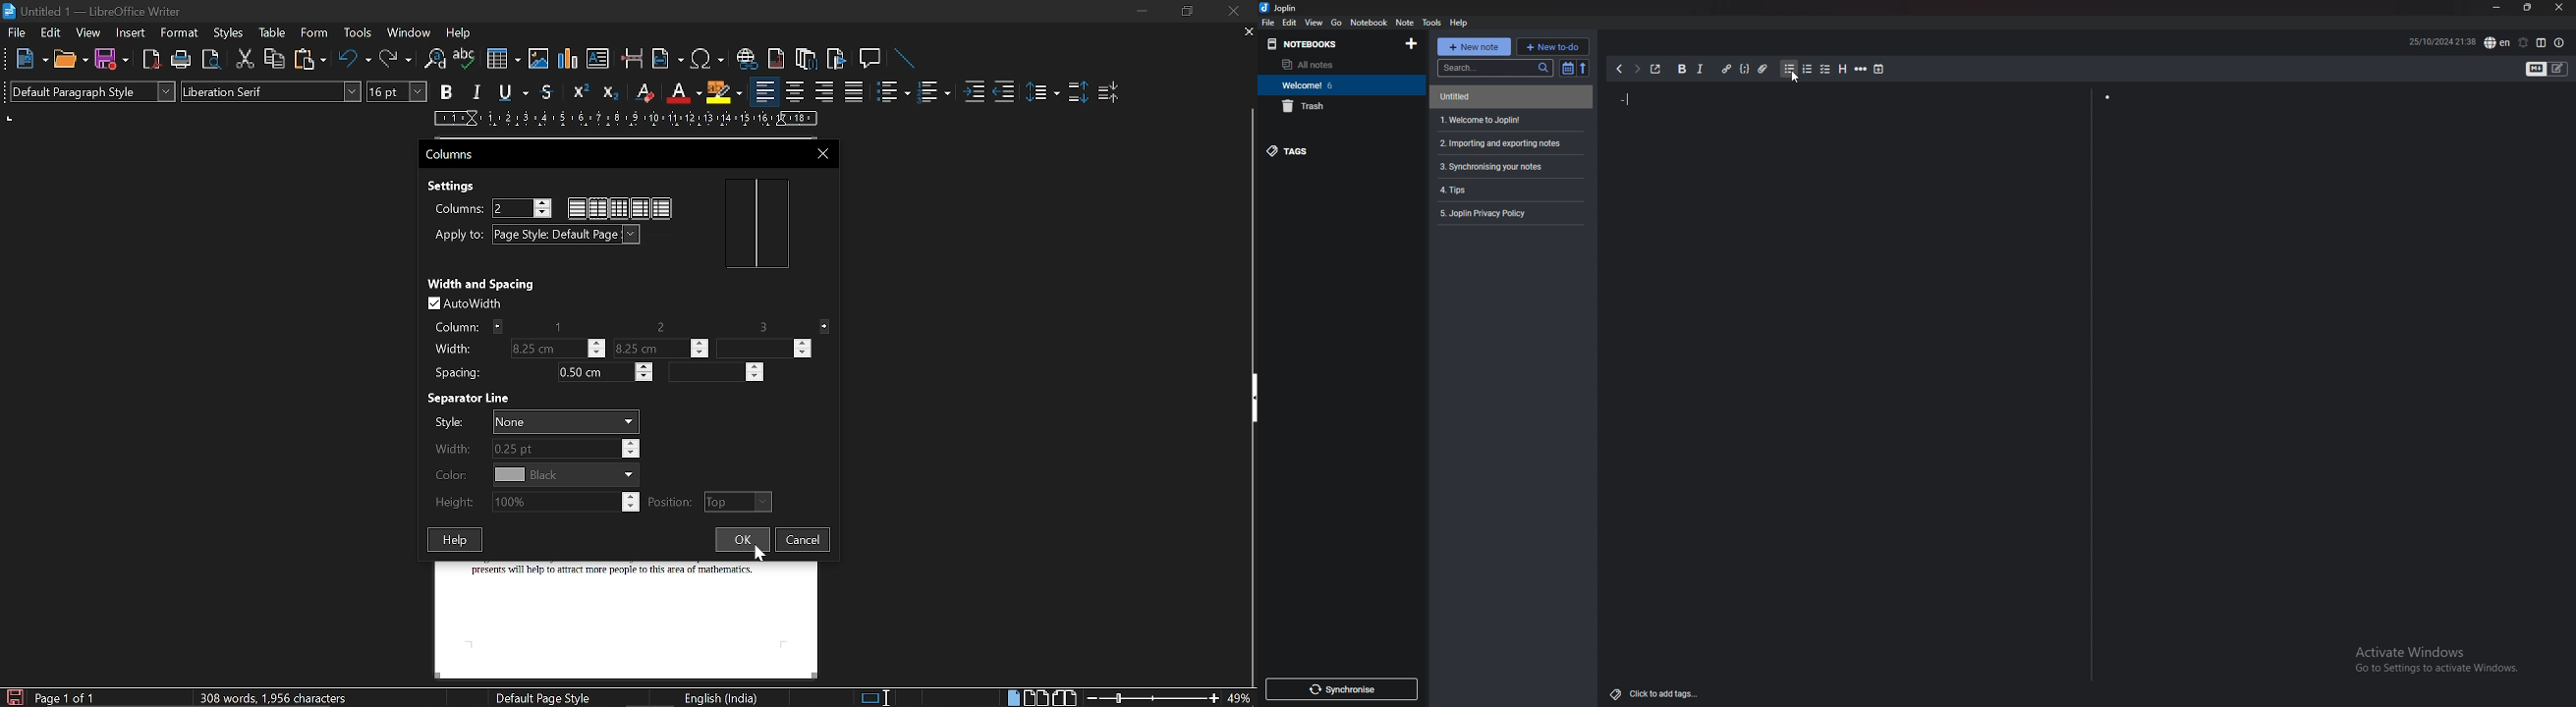  What do you see at coordinates (632, 326) in the screenshot?
I see `Column no` at bounding box center [632, 326].